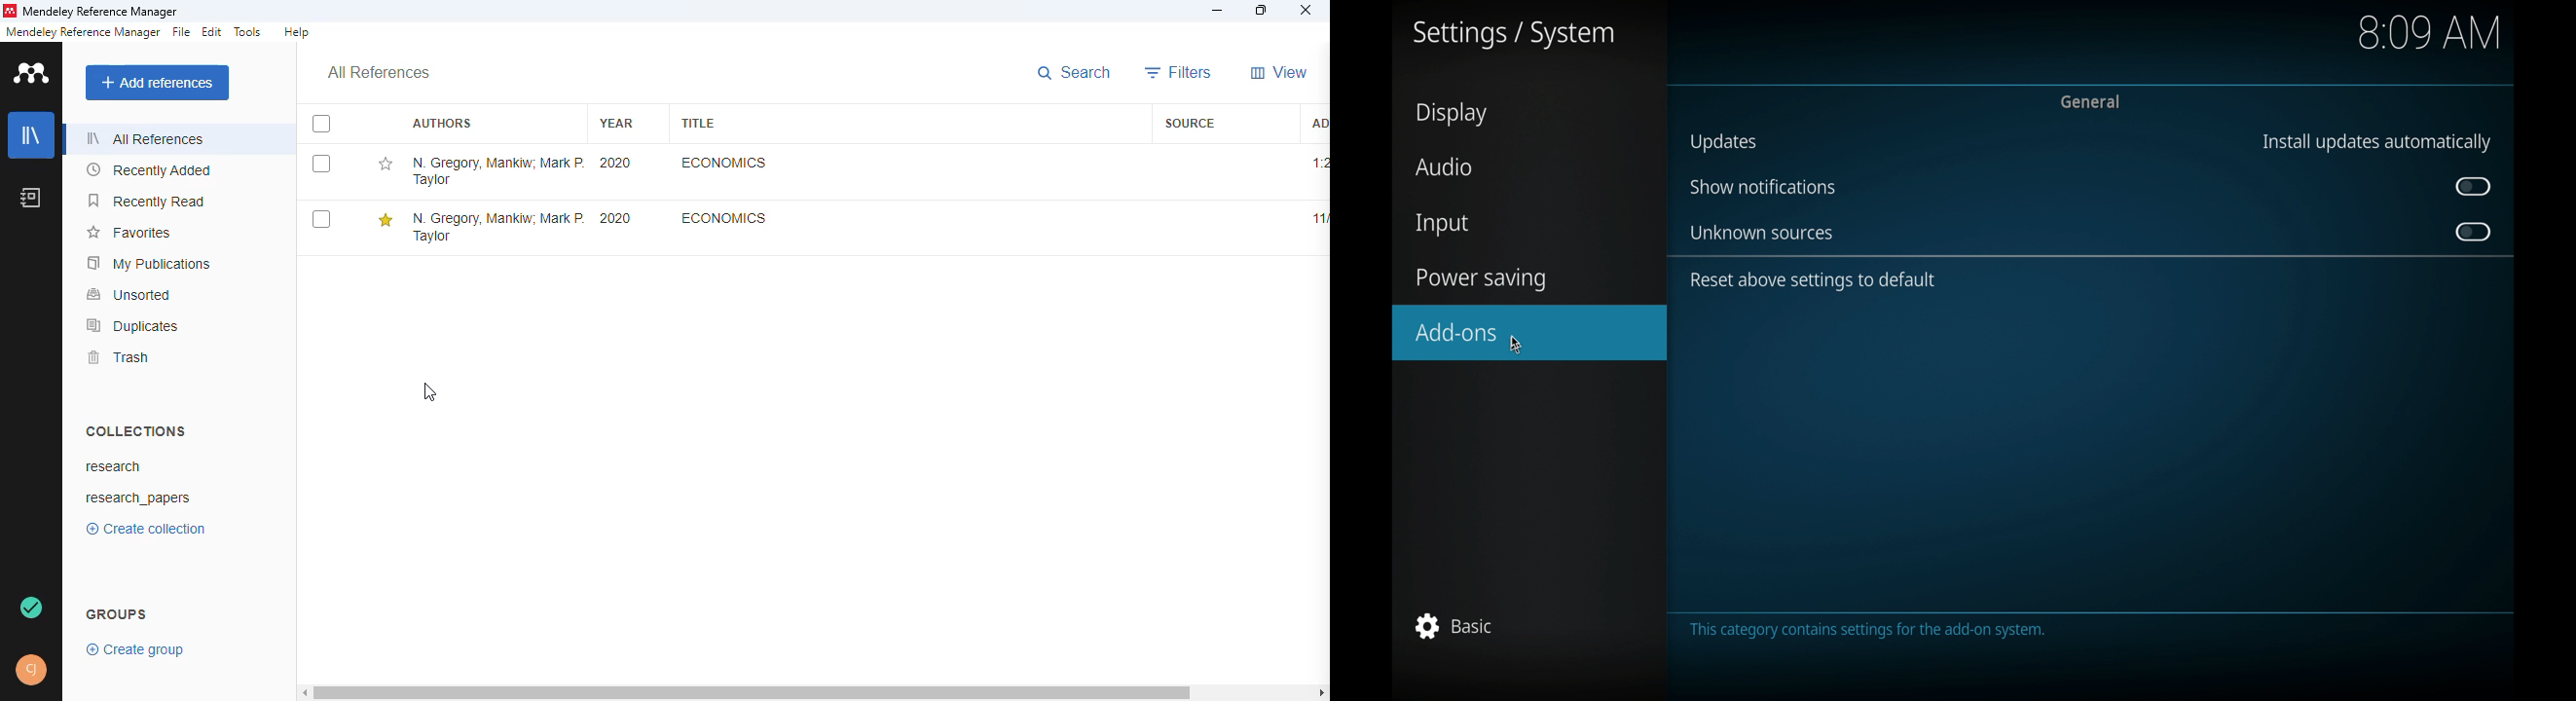 Image resolution: width=2576 pixels, height=728 pixels. I want to click on maximize, so click(1262, 11).